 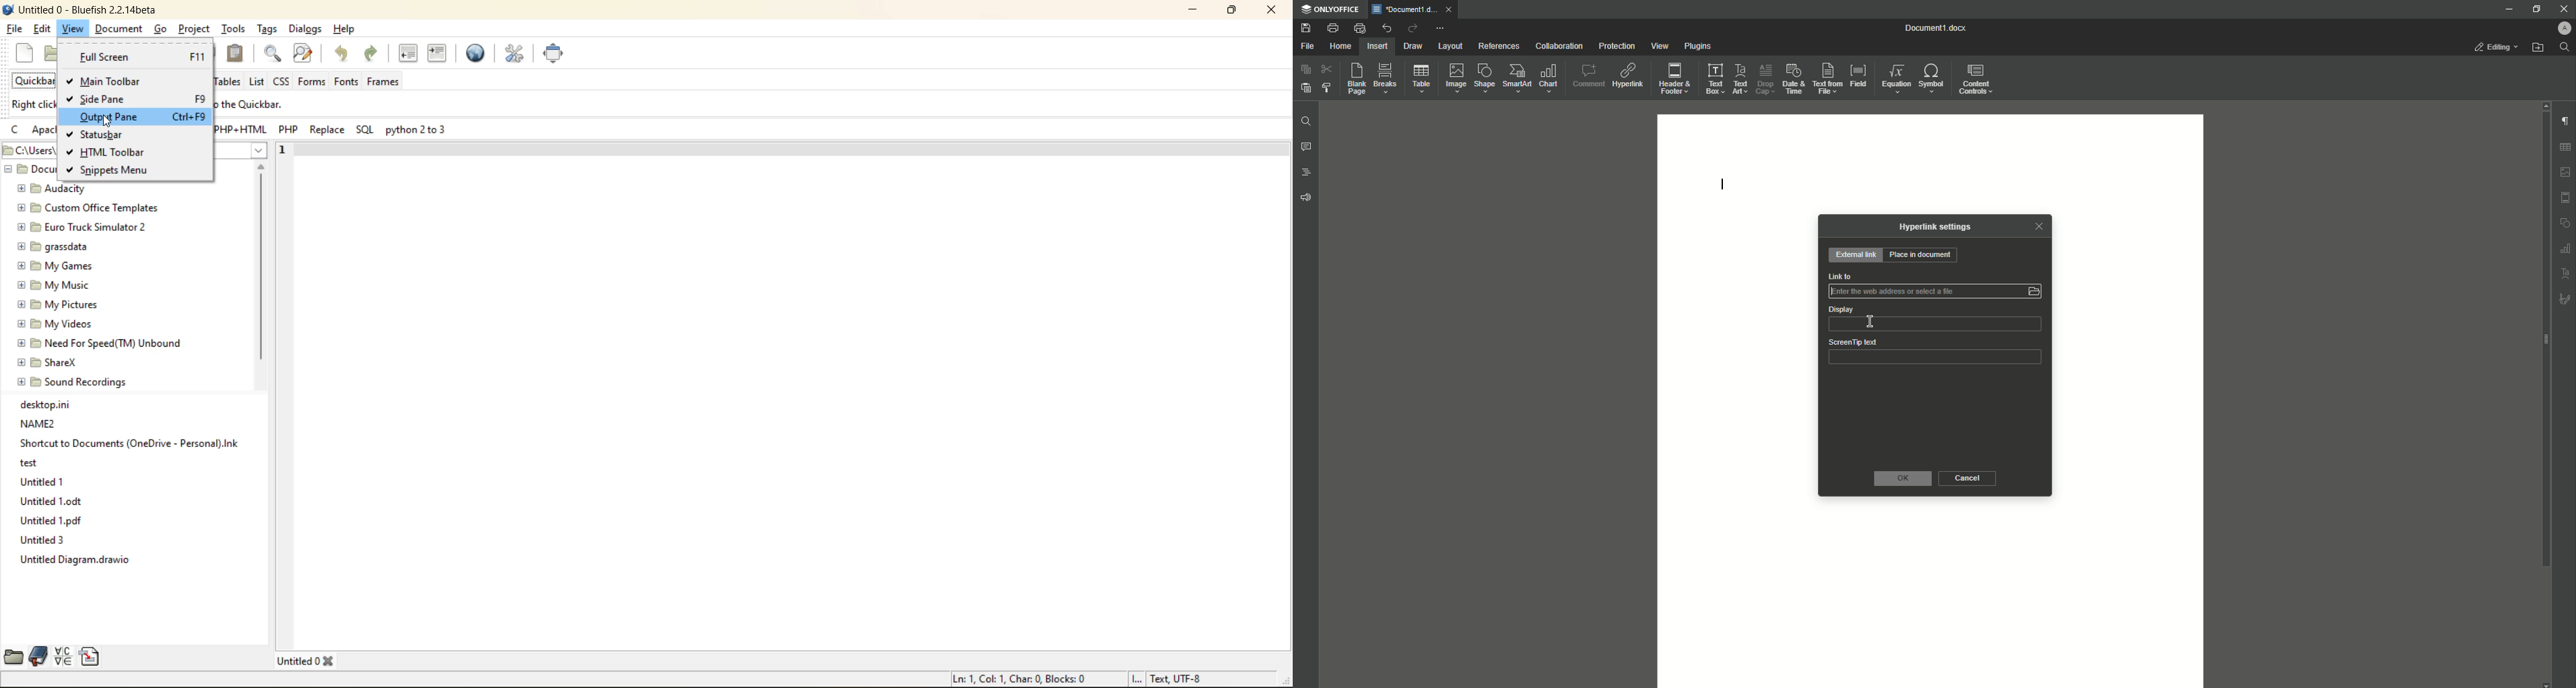 I want to click on SmartArt, so click(x=1518, y=78).